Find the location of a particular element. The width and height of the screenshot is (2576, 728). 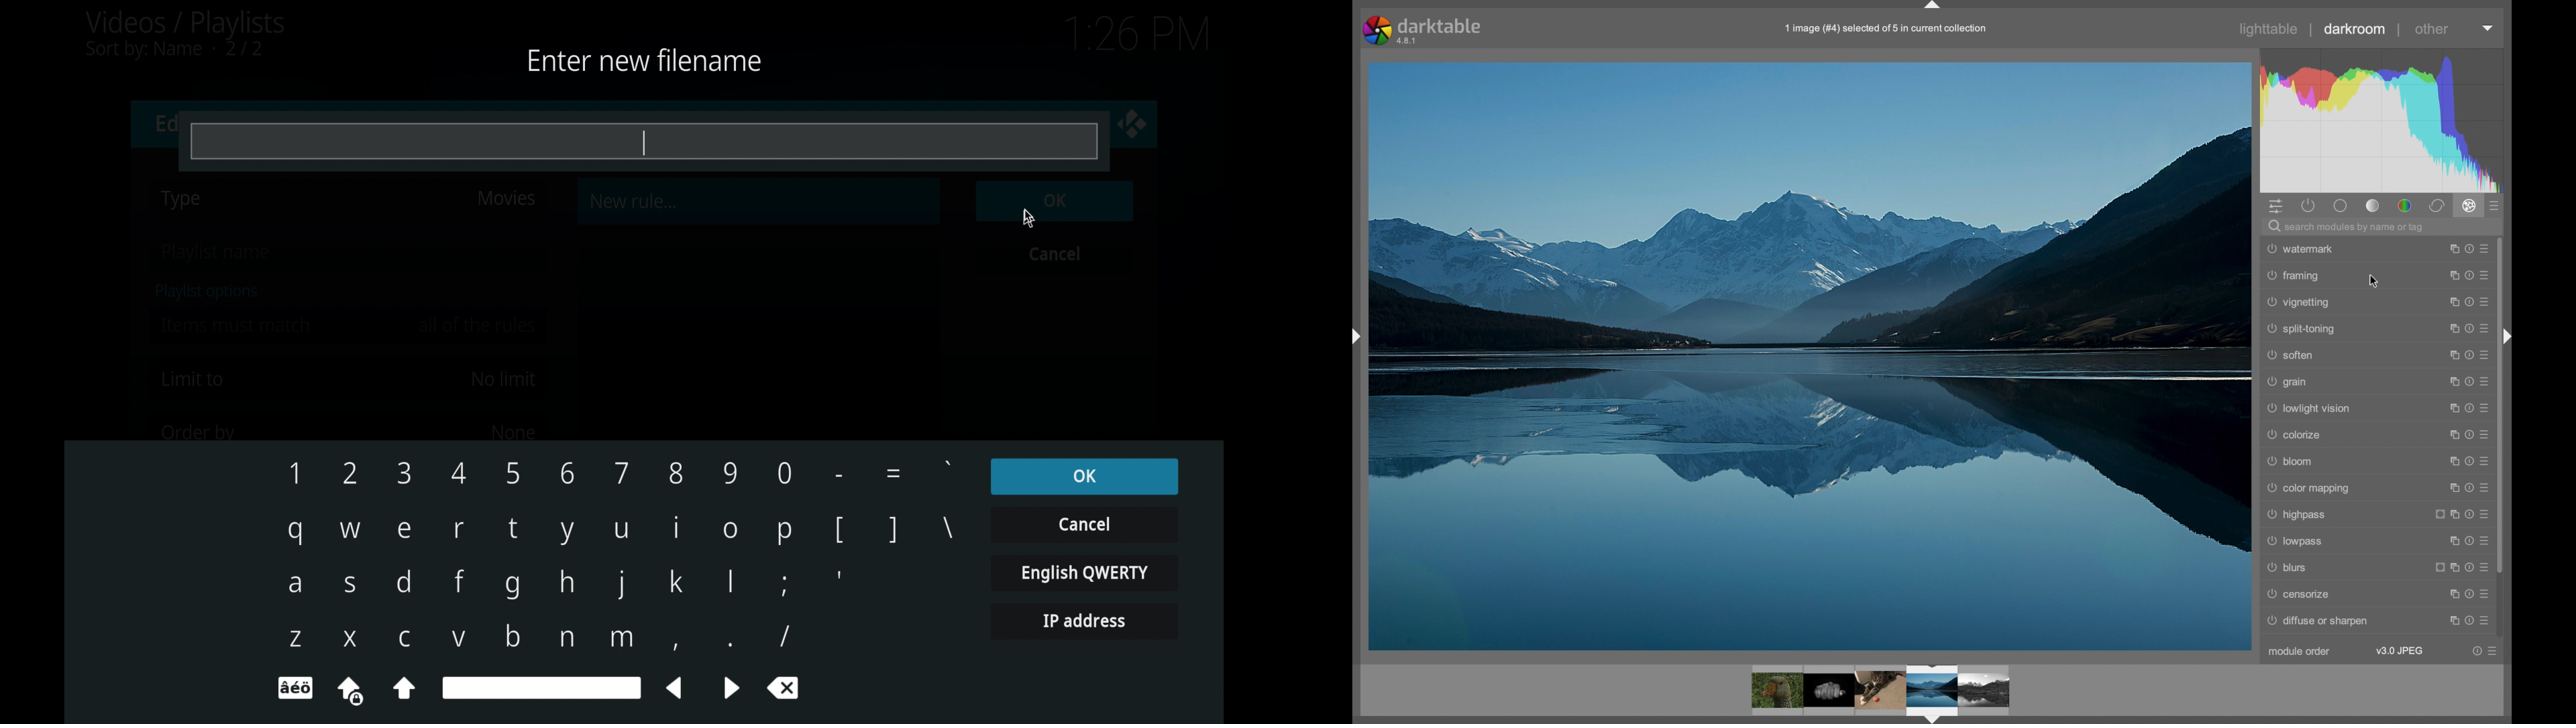

more options is located at coordinates (2470, 595).